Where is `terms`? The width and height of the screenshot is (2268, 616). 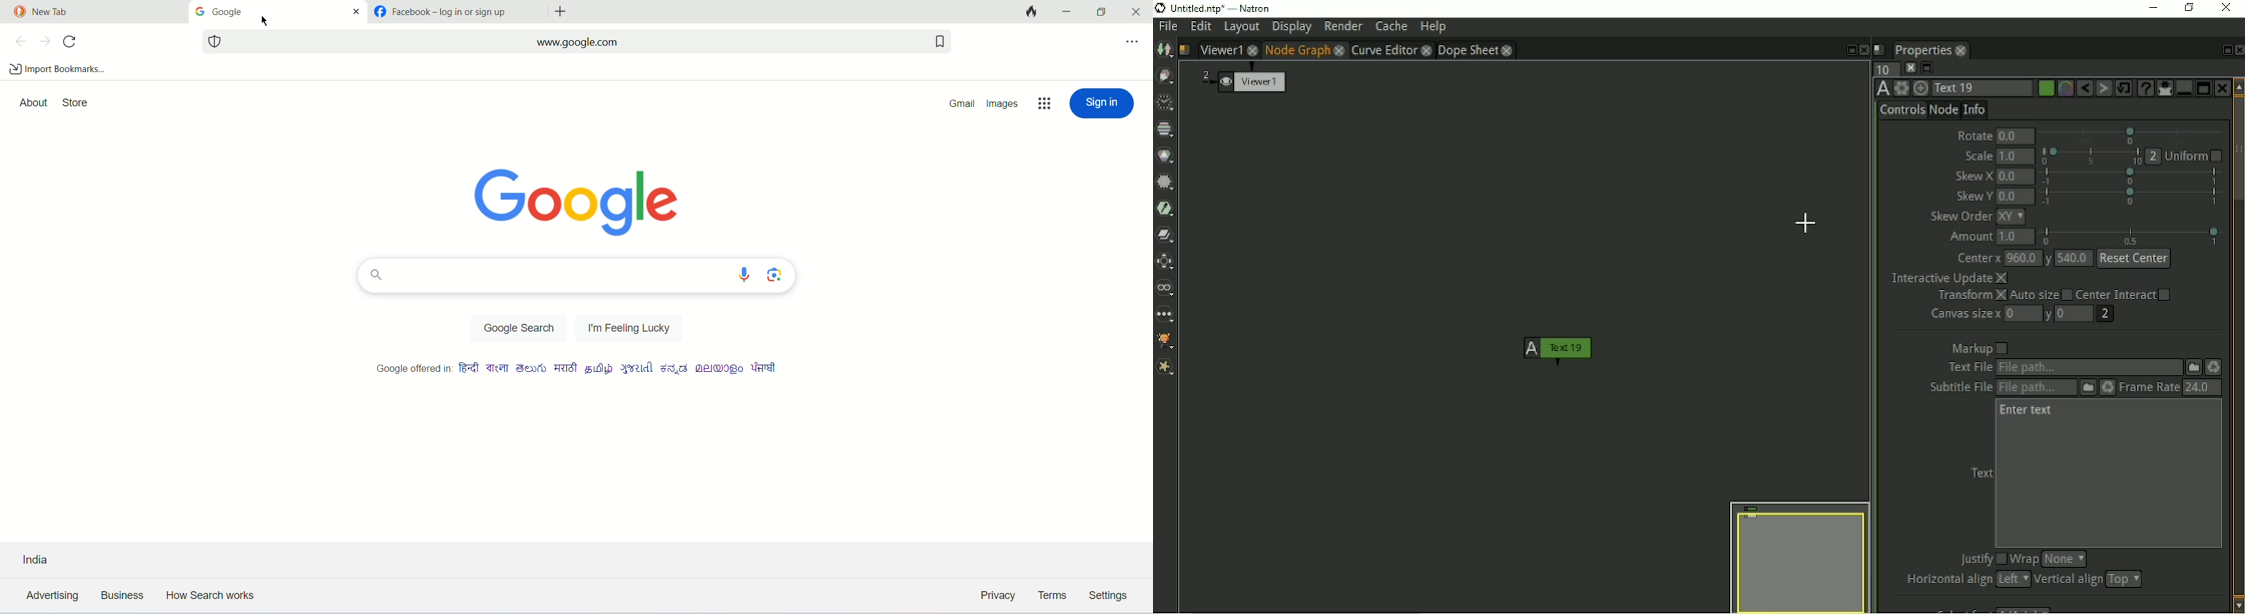
terms is located at coordinates (1055, 595).